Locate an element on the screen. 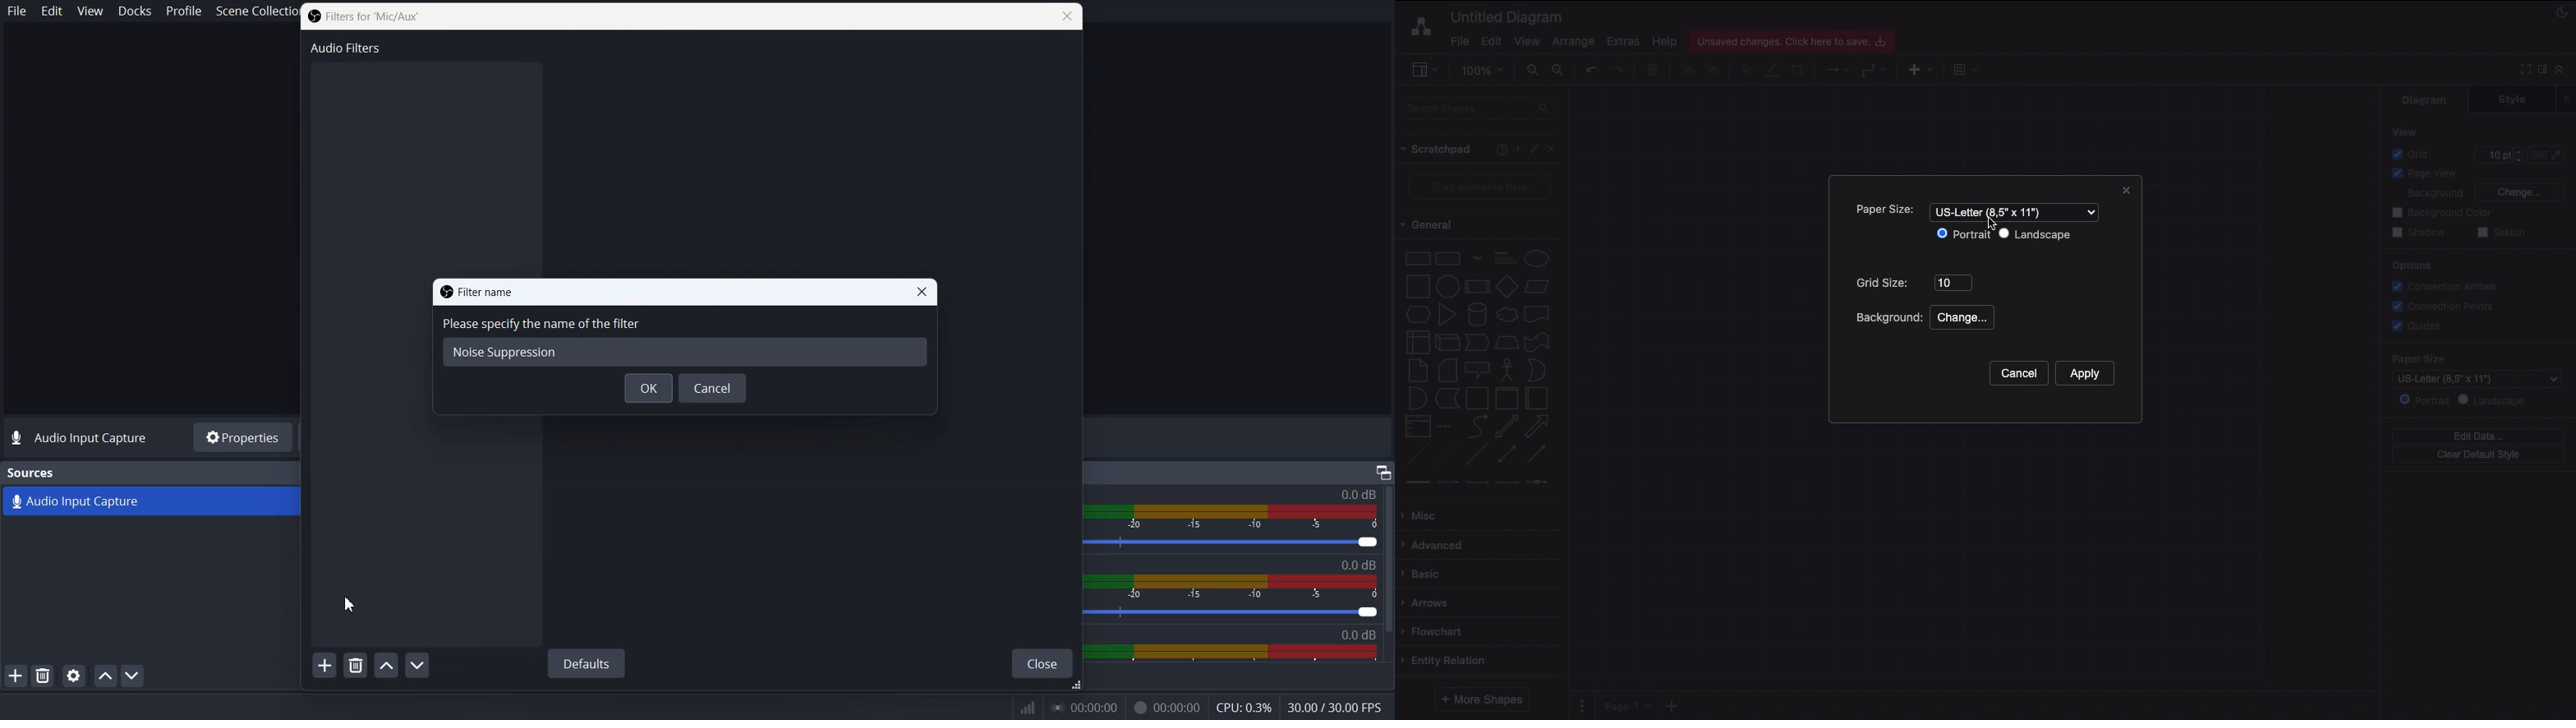 The height and width of the screenshot is (728, 2576). Bidirectional connector is located at coordinates (1507, 455).